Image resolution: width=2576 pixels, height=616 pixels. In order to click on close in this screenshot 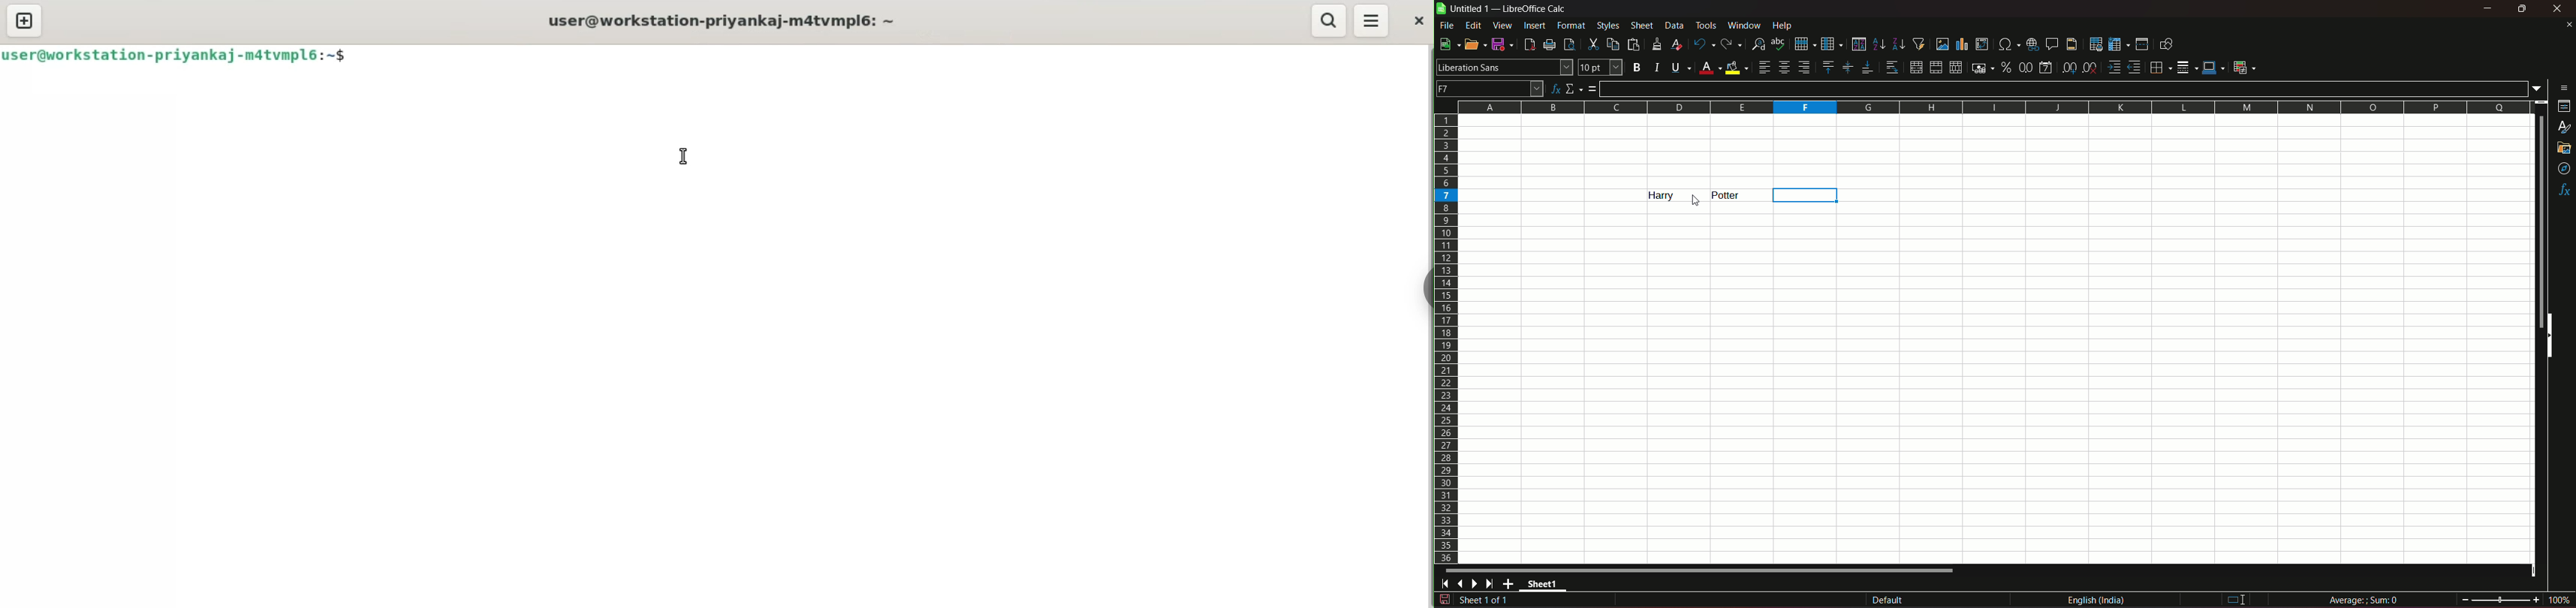, I will do `click(2569, 24)`.